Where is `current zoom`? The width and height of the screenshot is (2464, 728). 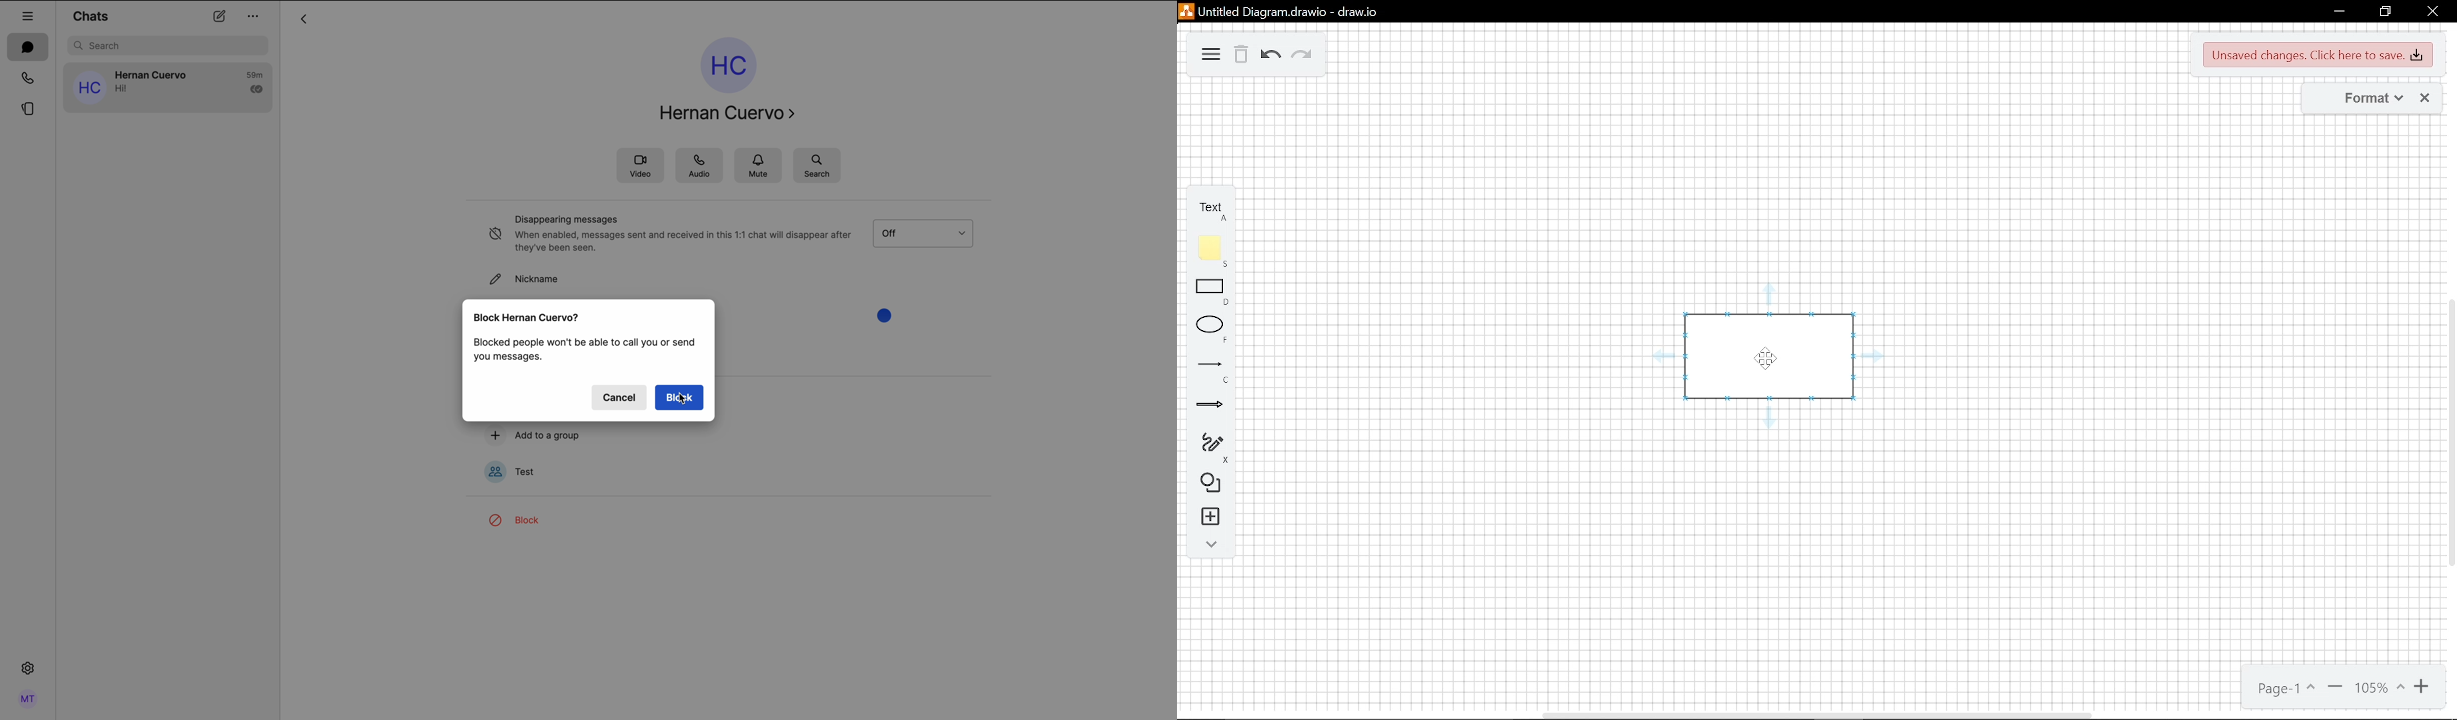
current zoom is located at coordinates (2422, 686).